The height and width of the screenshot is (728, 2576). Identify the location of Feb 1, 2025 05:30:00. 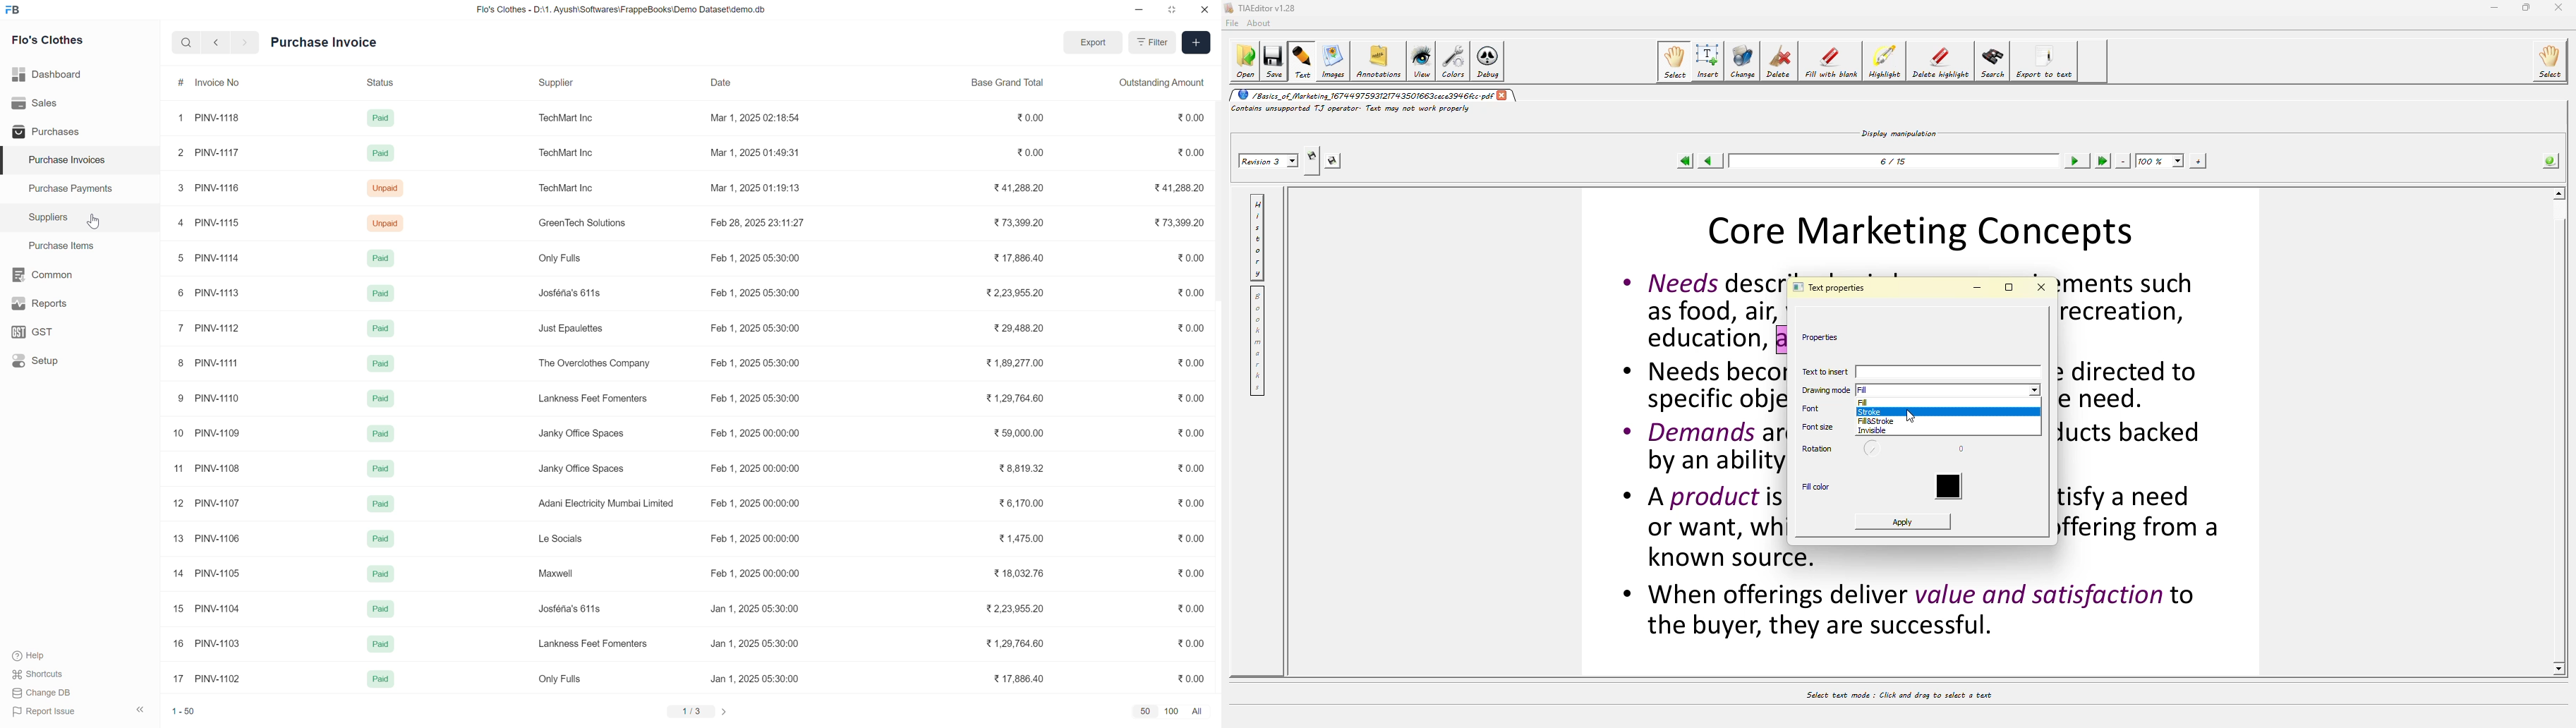
(755, 396).